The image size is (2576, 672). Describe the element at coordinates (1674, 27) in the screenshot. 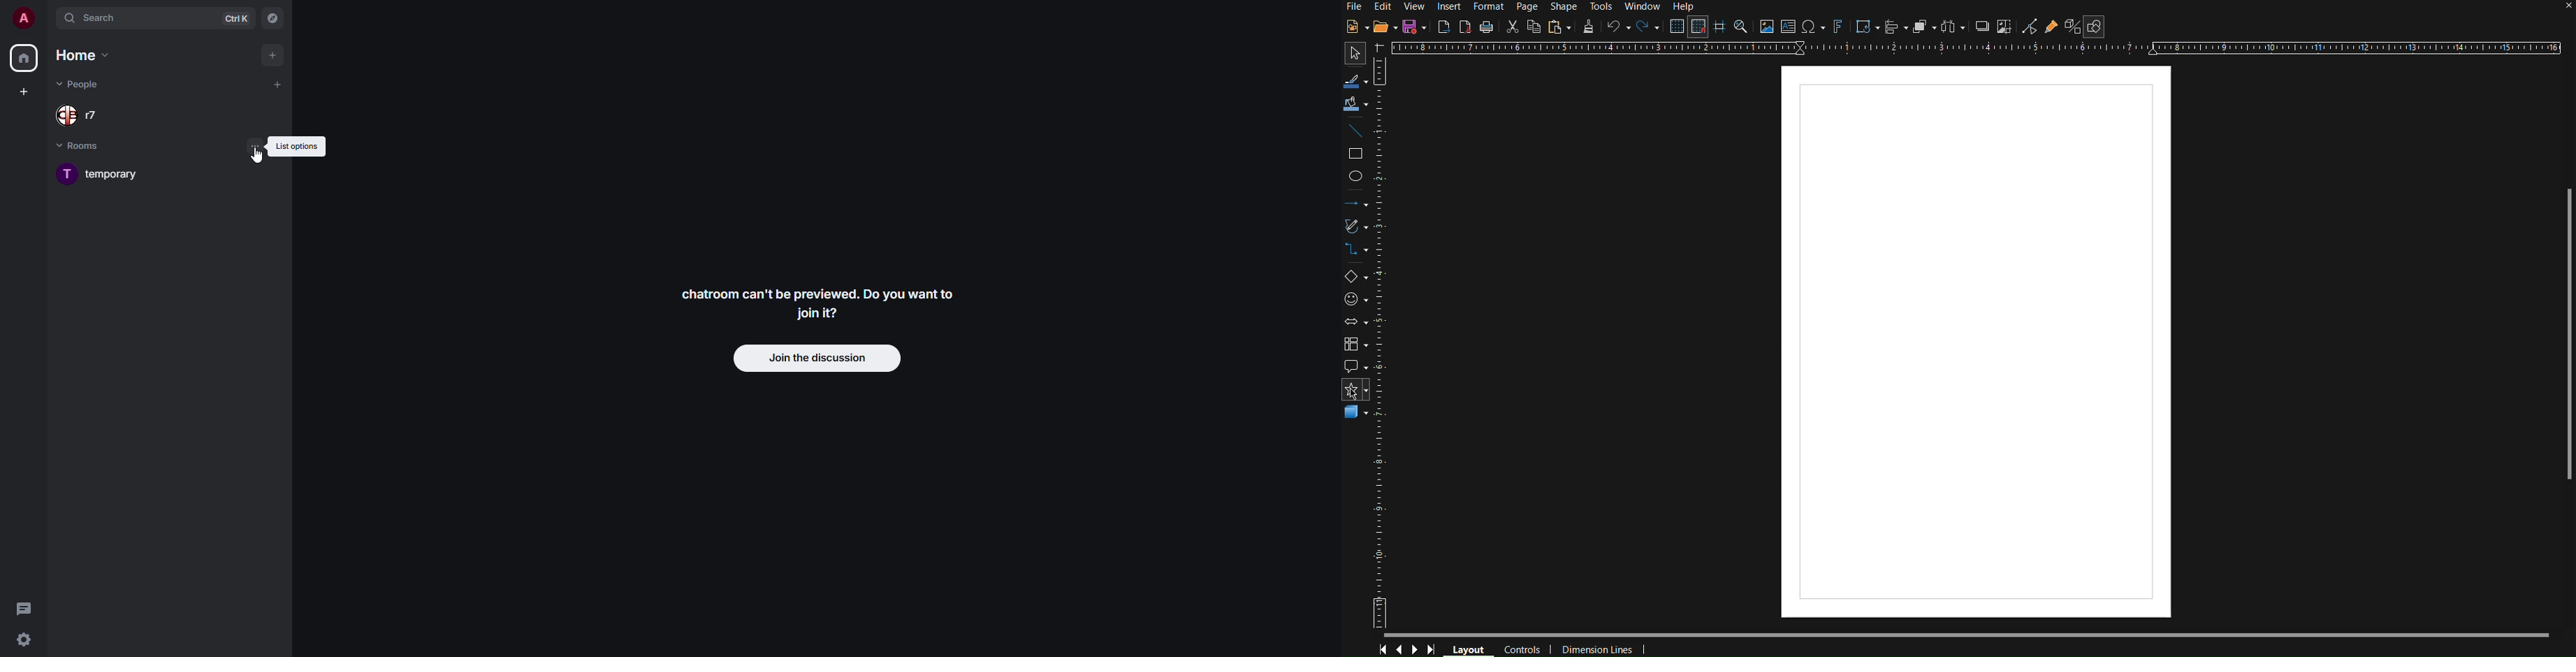

I see `Display Grid` at that location.